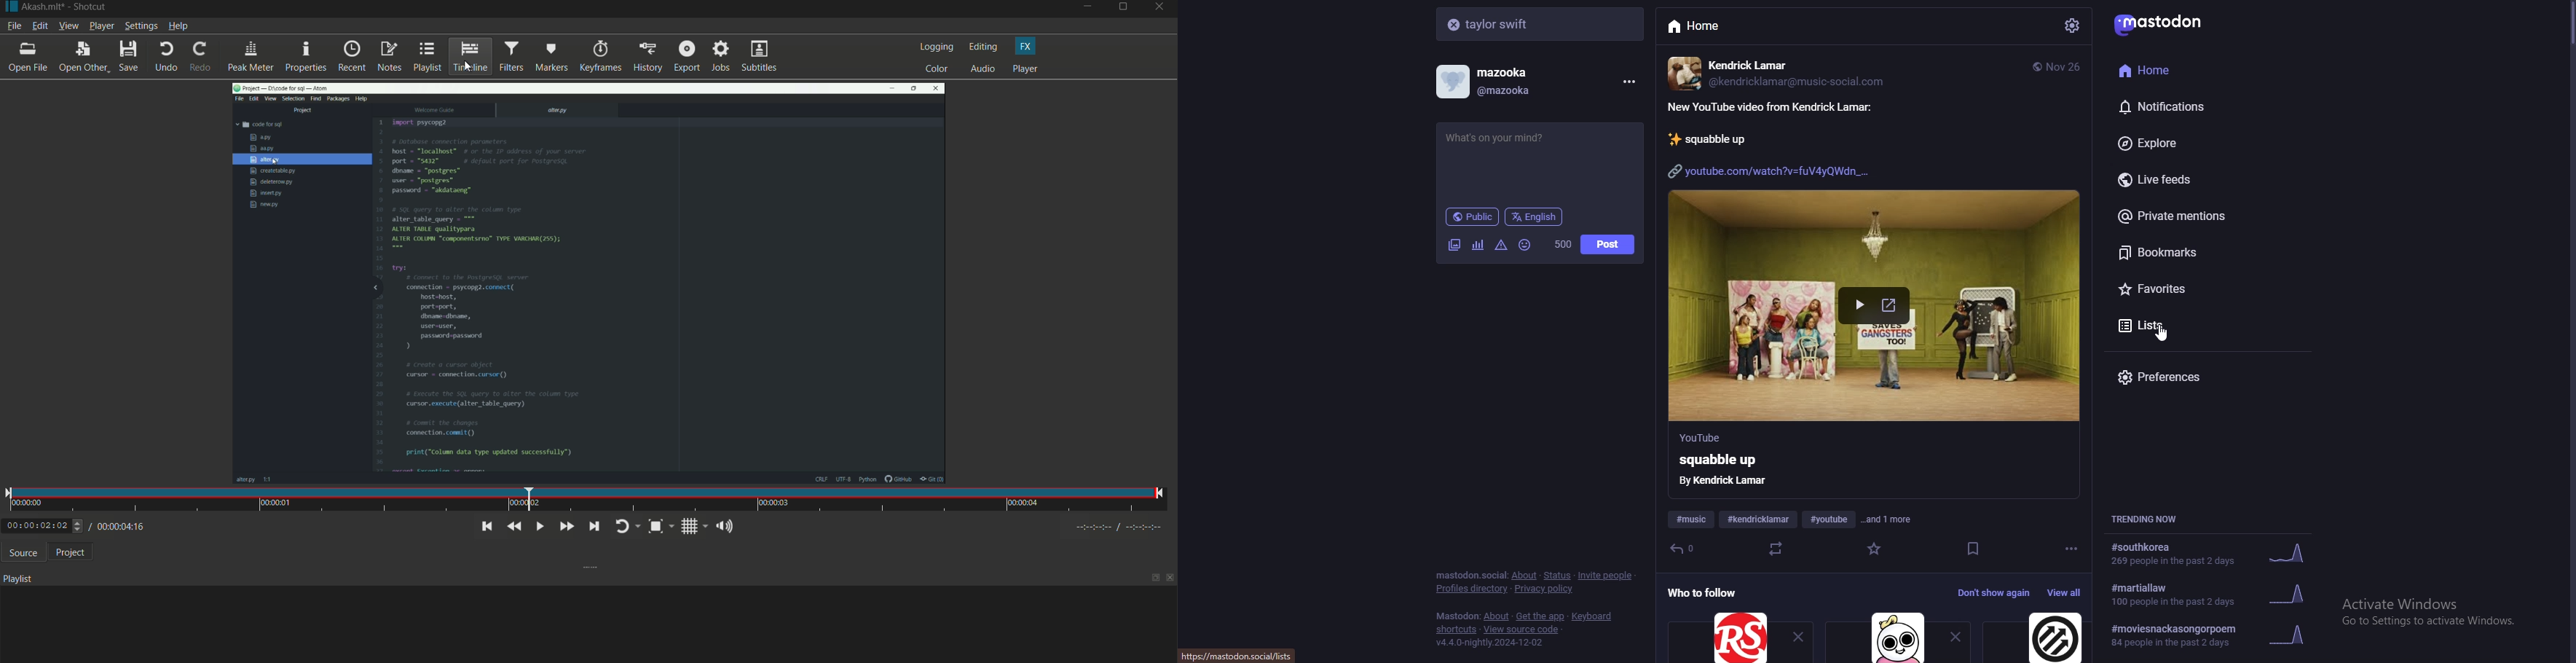  What do you see at coordinates (761, 56) in the screenshot?
I see `subtitles` at bounding box center [761, 56].